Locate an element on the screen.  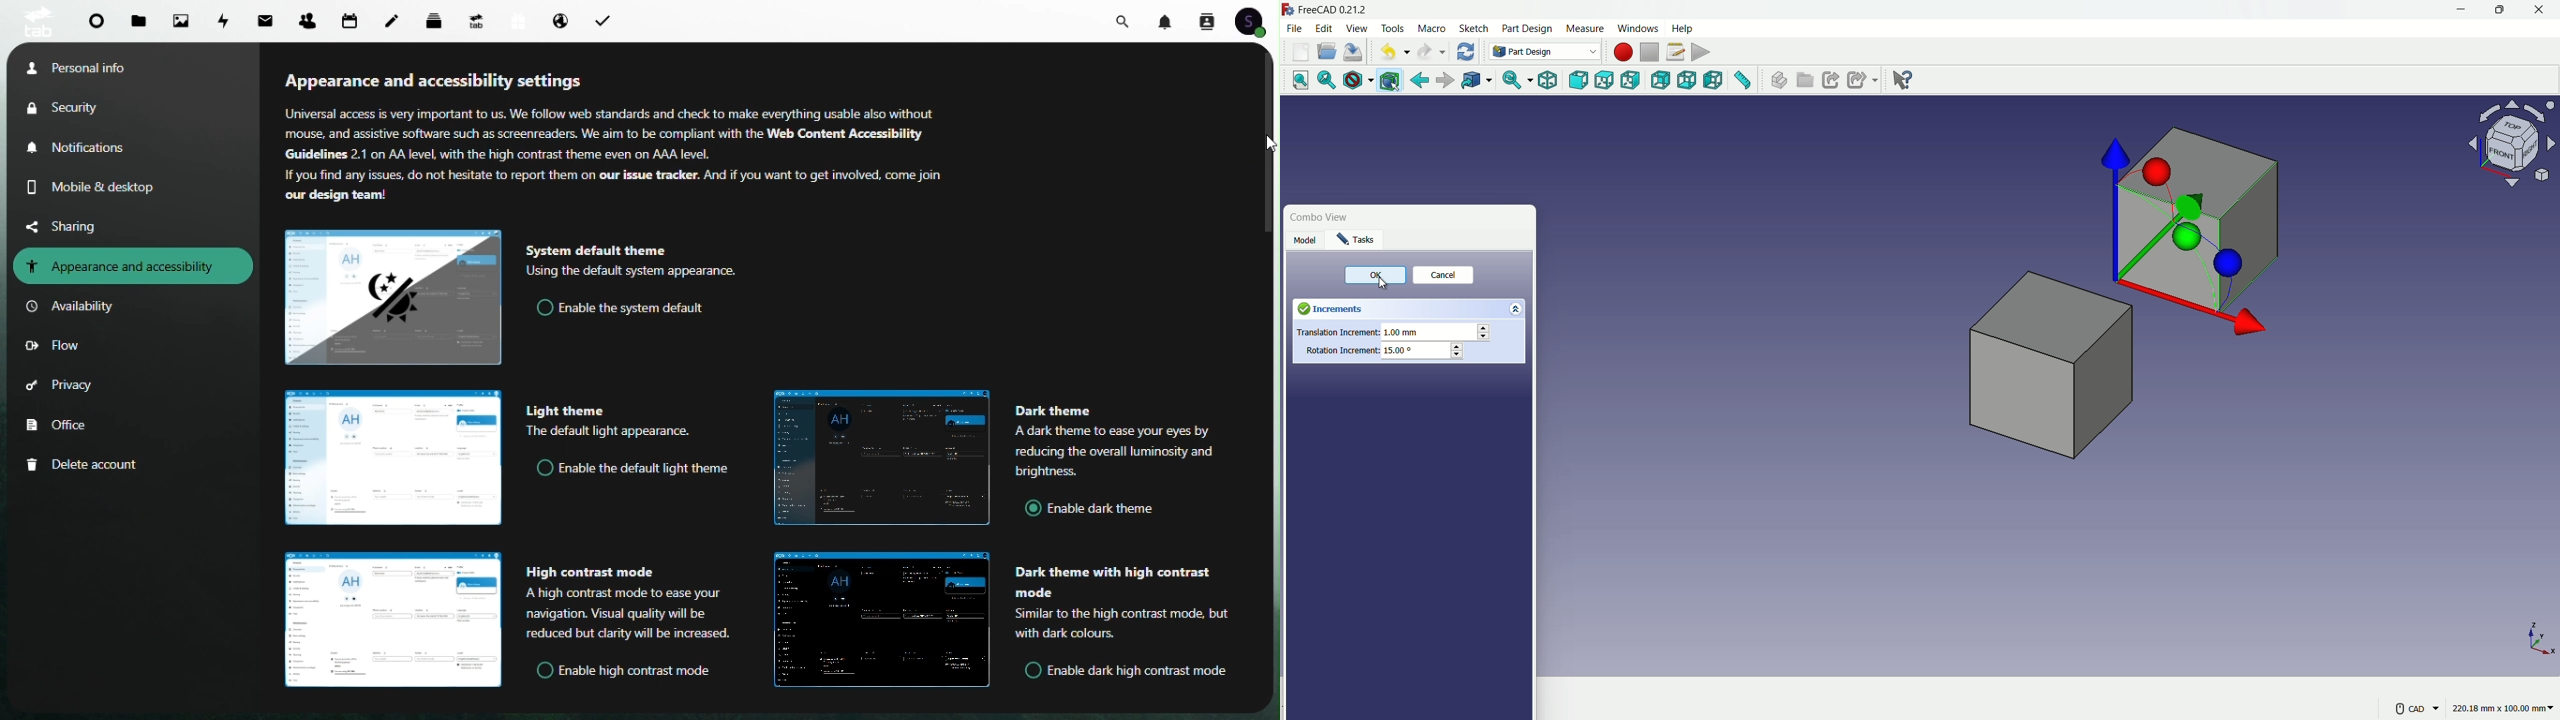
Enable the default light theme is located at coordinates (636, 469).